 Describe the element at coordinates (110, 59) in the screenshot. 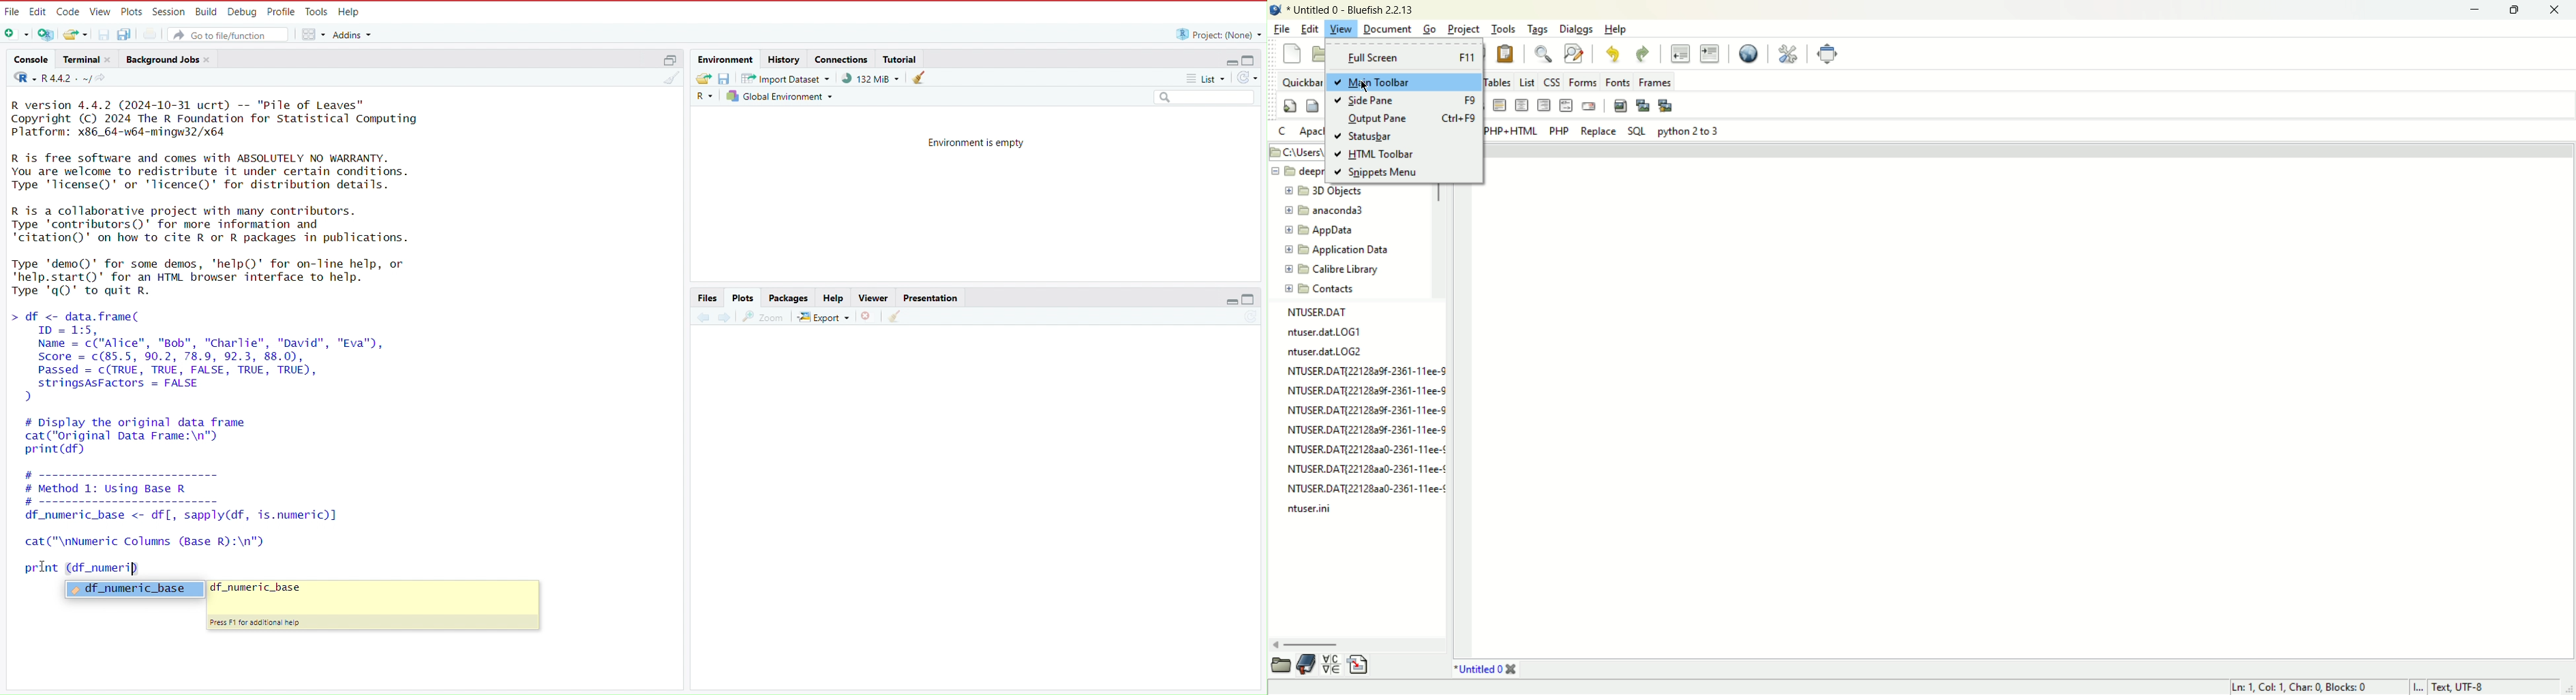

I see `close` at that location.